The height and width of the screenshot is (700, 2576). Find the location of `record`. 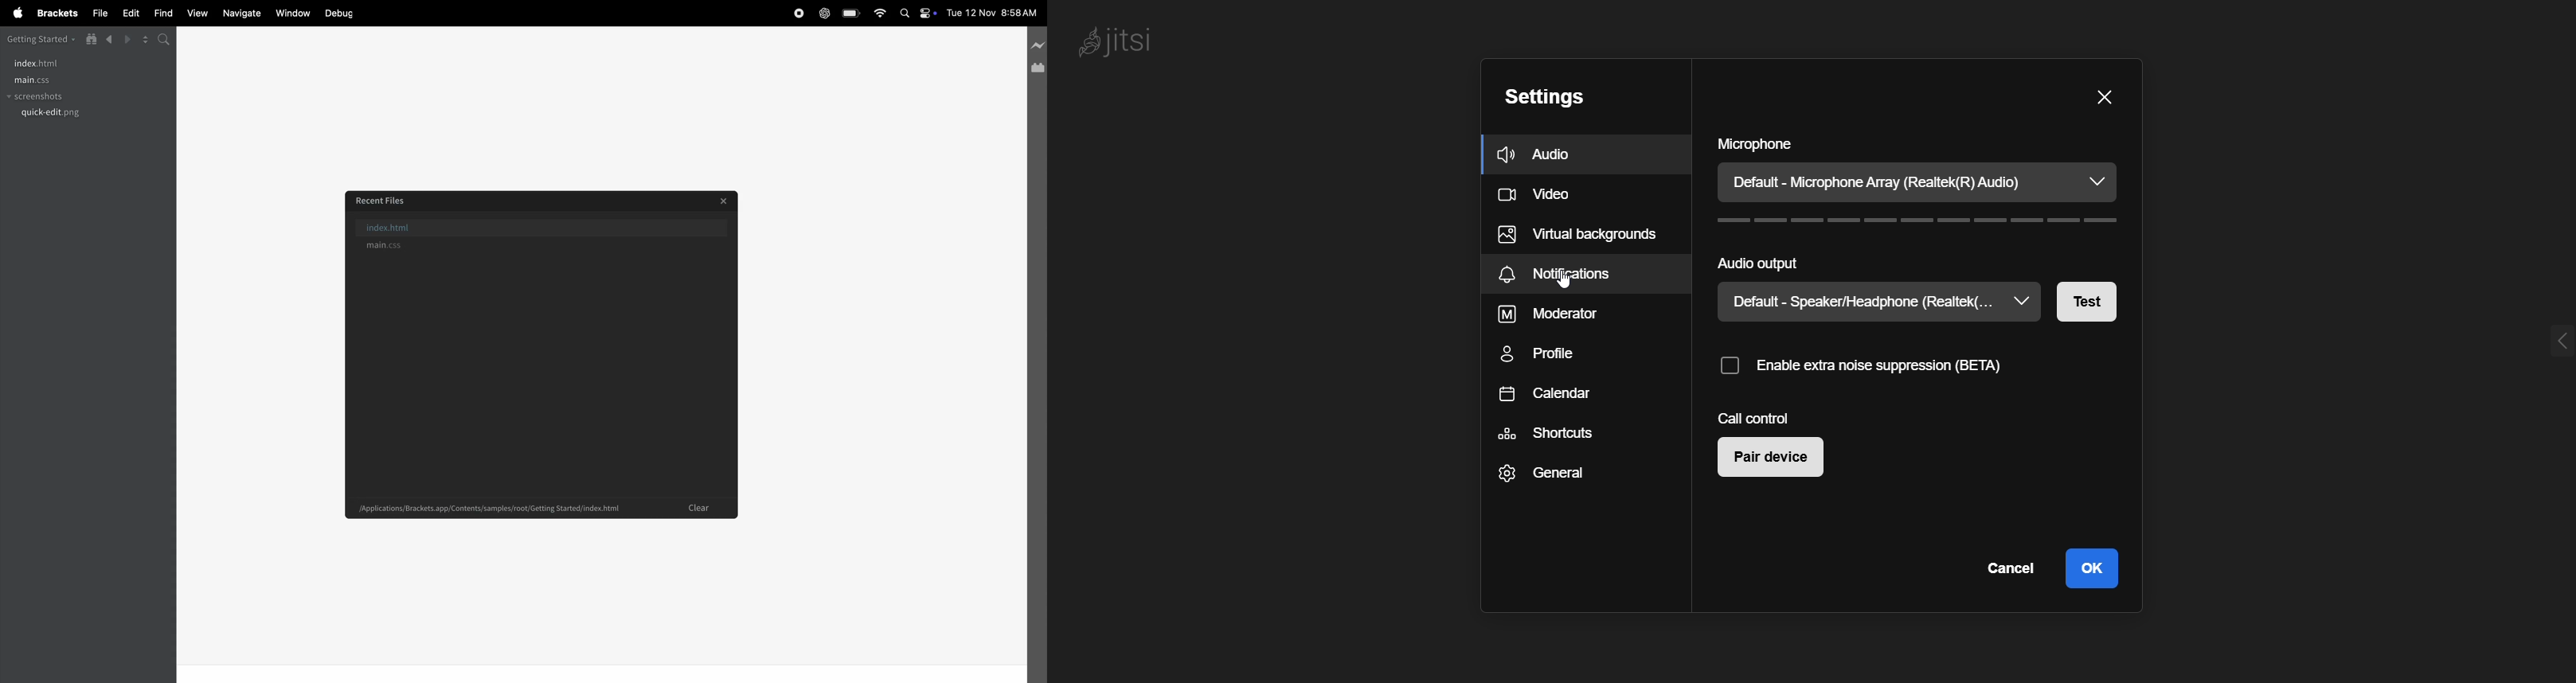

record is located at coordinates (796, 14).